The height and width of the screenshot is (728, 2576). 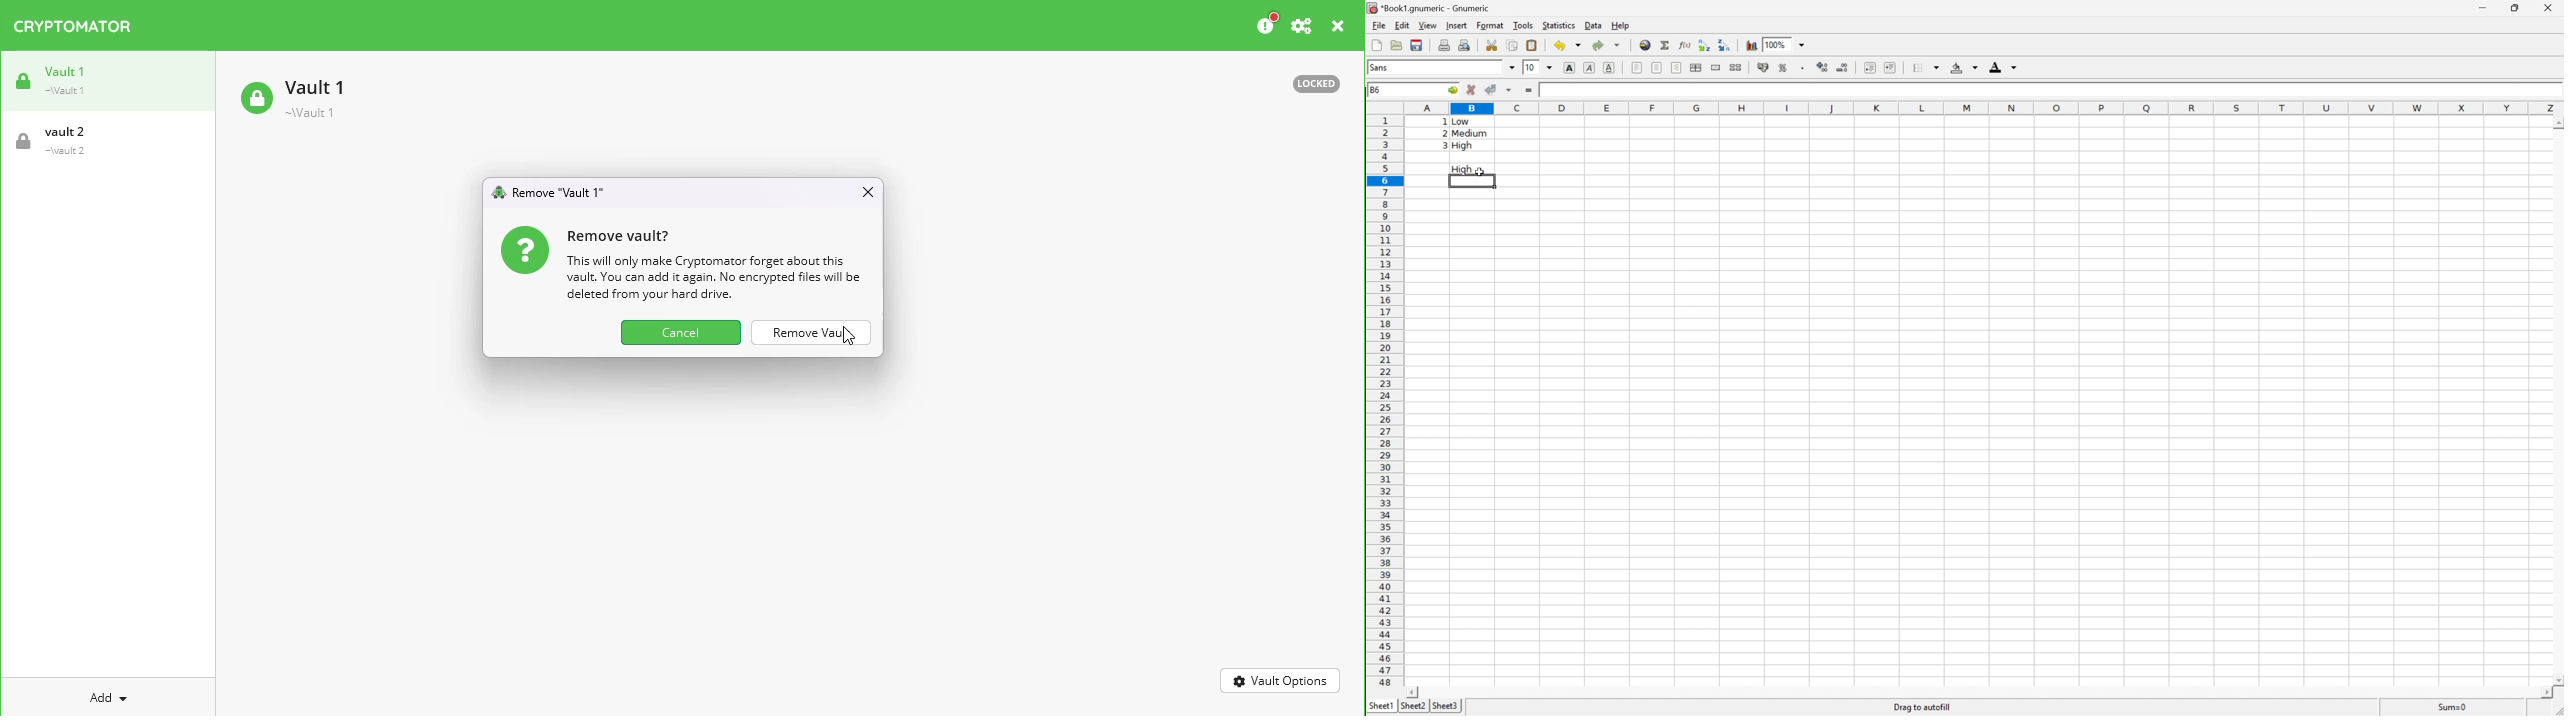 I want to click on =CHOOSE(A3, "Low", "Medium", "High"), so click(x=1615, y=90).